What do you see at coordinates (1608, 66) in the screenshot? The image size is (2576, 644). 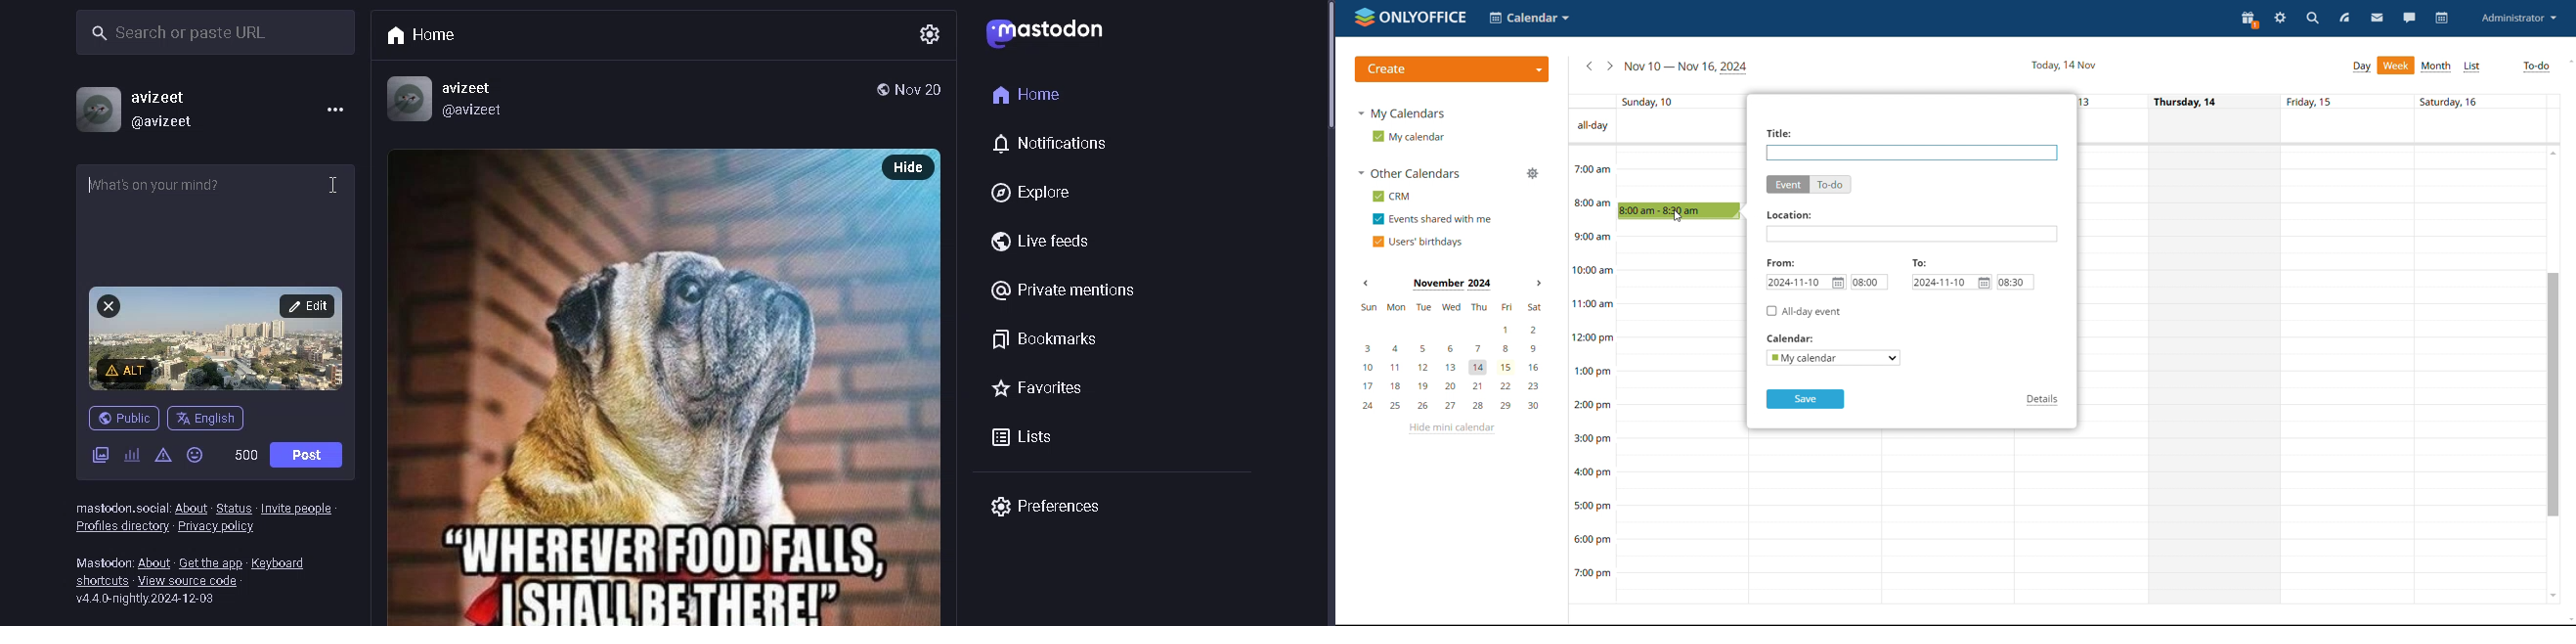 I see `next week` at bounding box center [1608, 66].